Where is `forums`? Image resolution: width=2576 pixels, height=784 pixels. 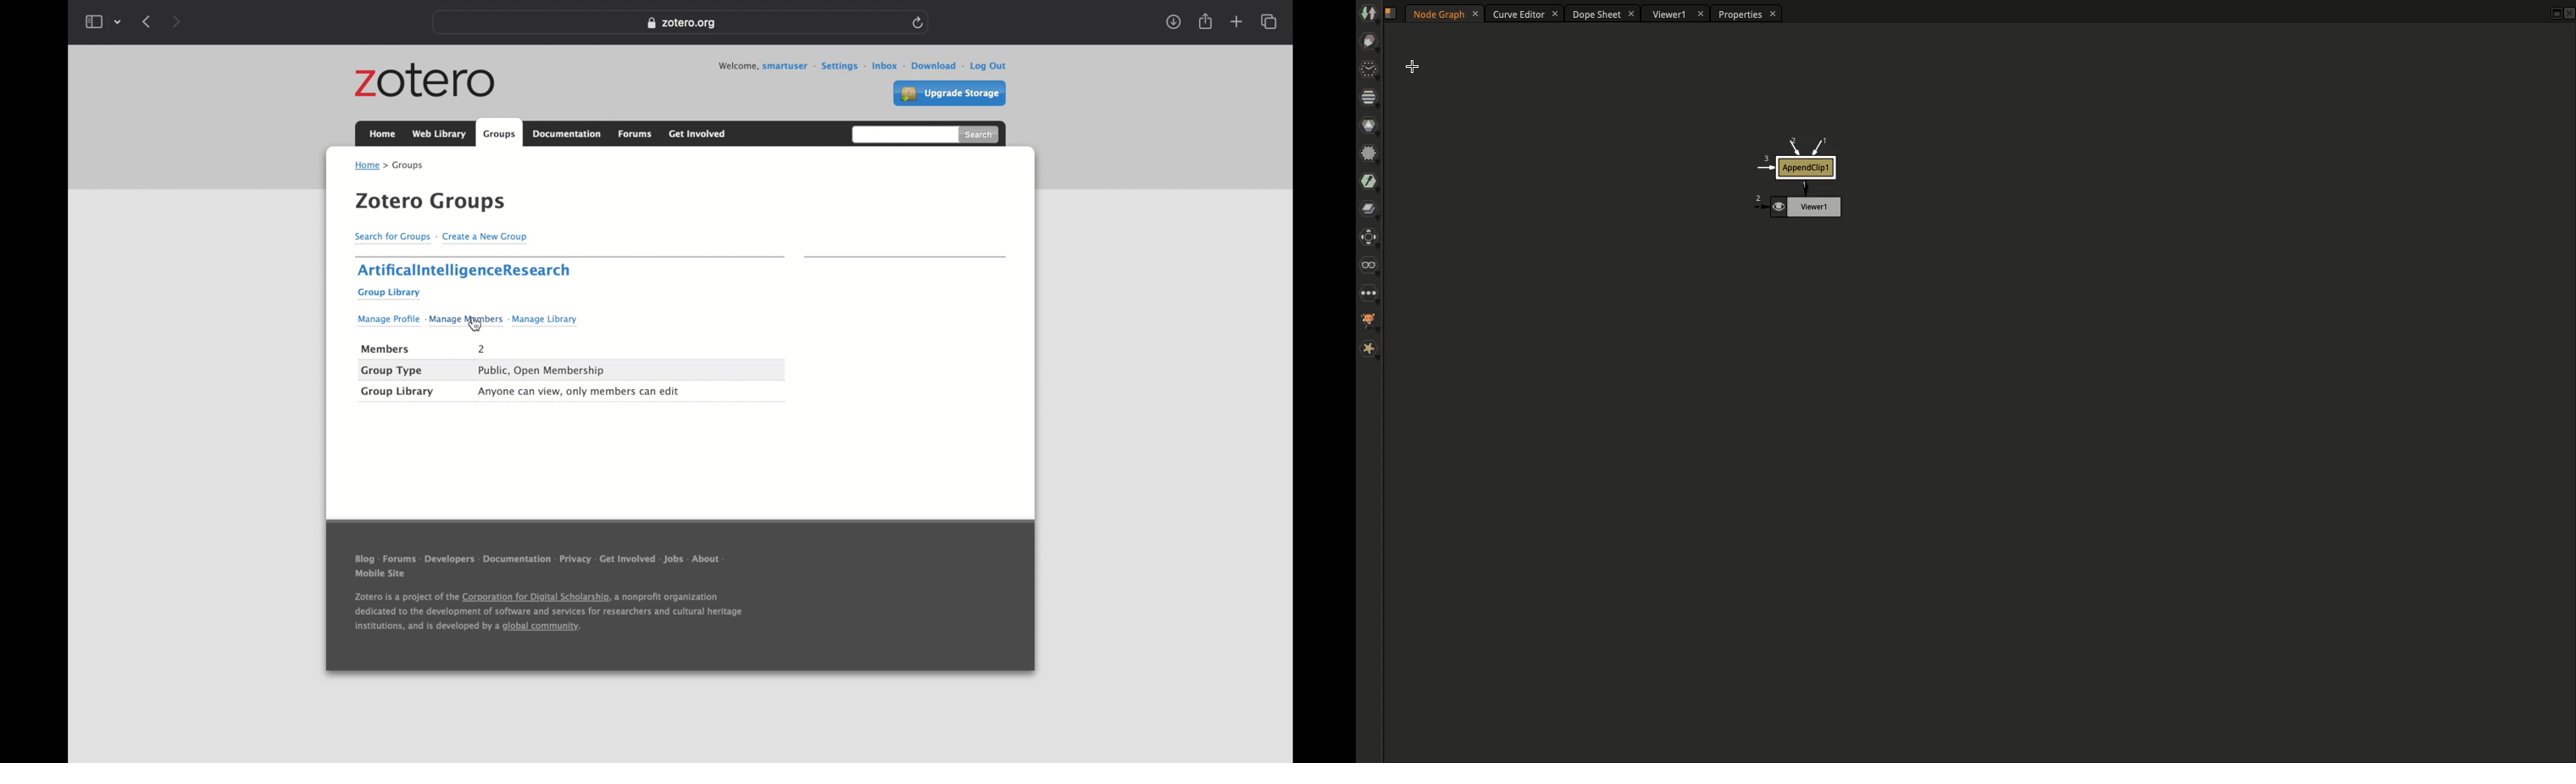 forums is located at coordinates (636, 135).